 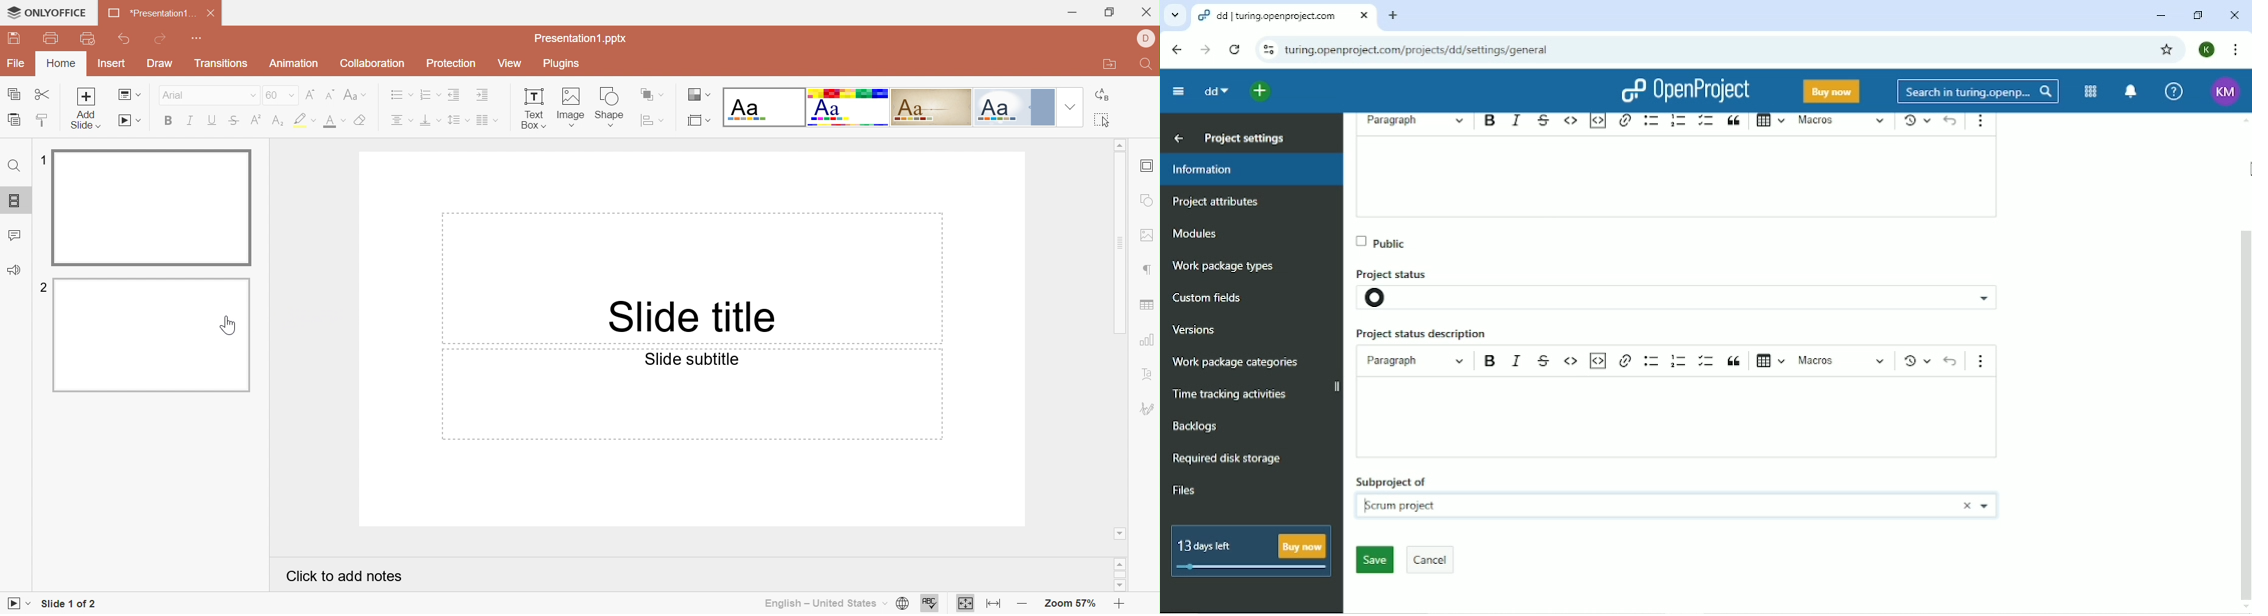 I want to click on Comments, so click(x=18, y=236).